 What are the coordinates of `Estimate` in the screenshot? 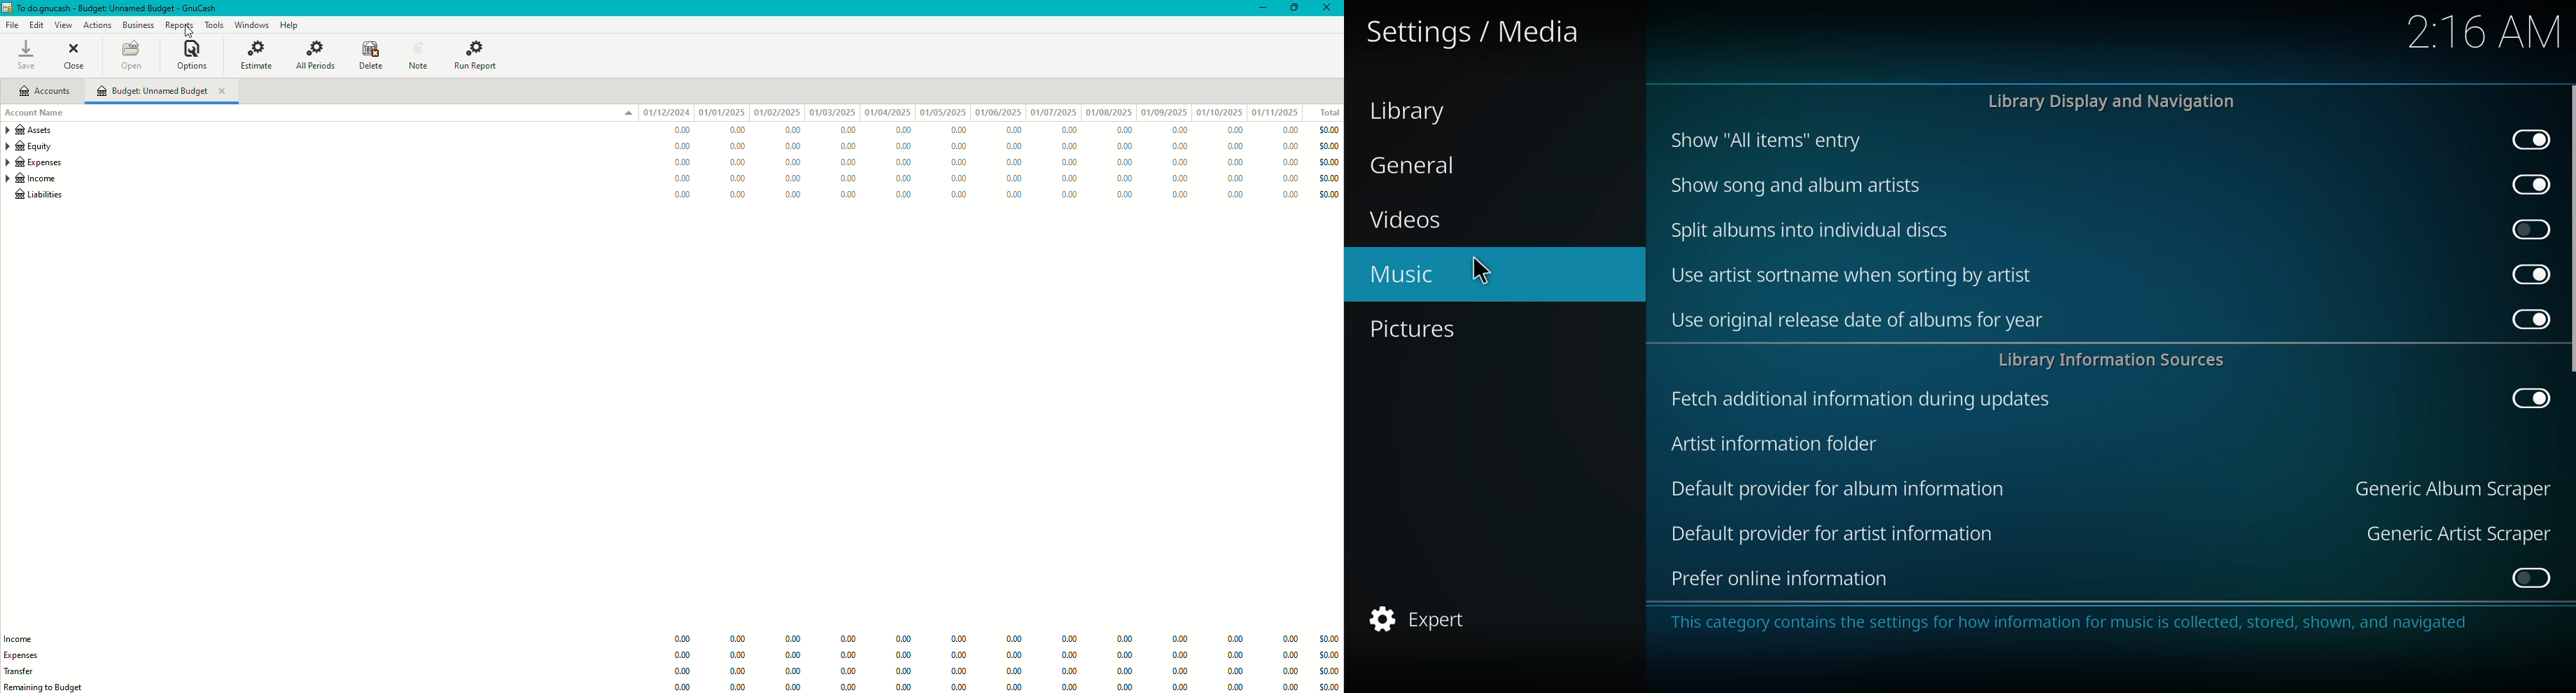 It's located at (258, 56).